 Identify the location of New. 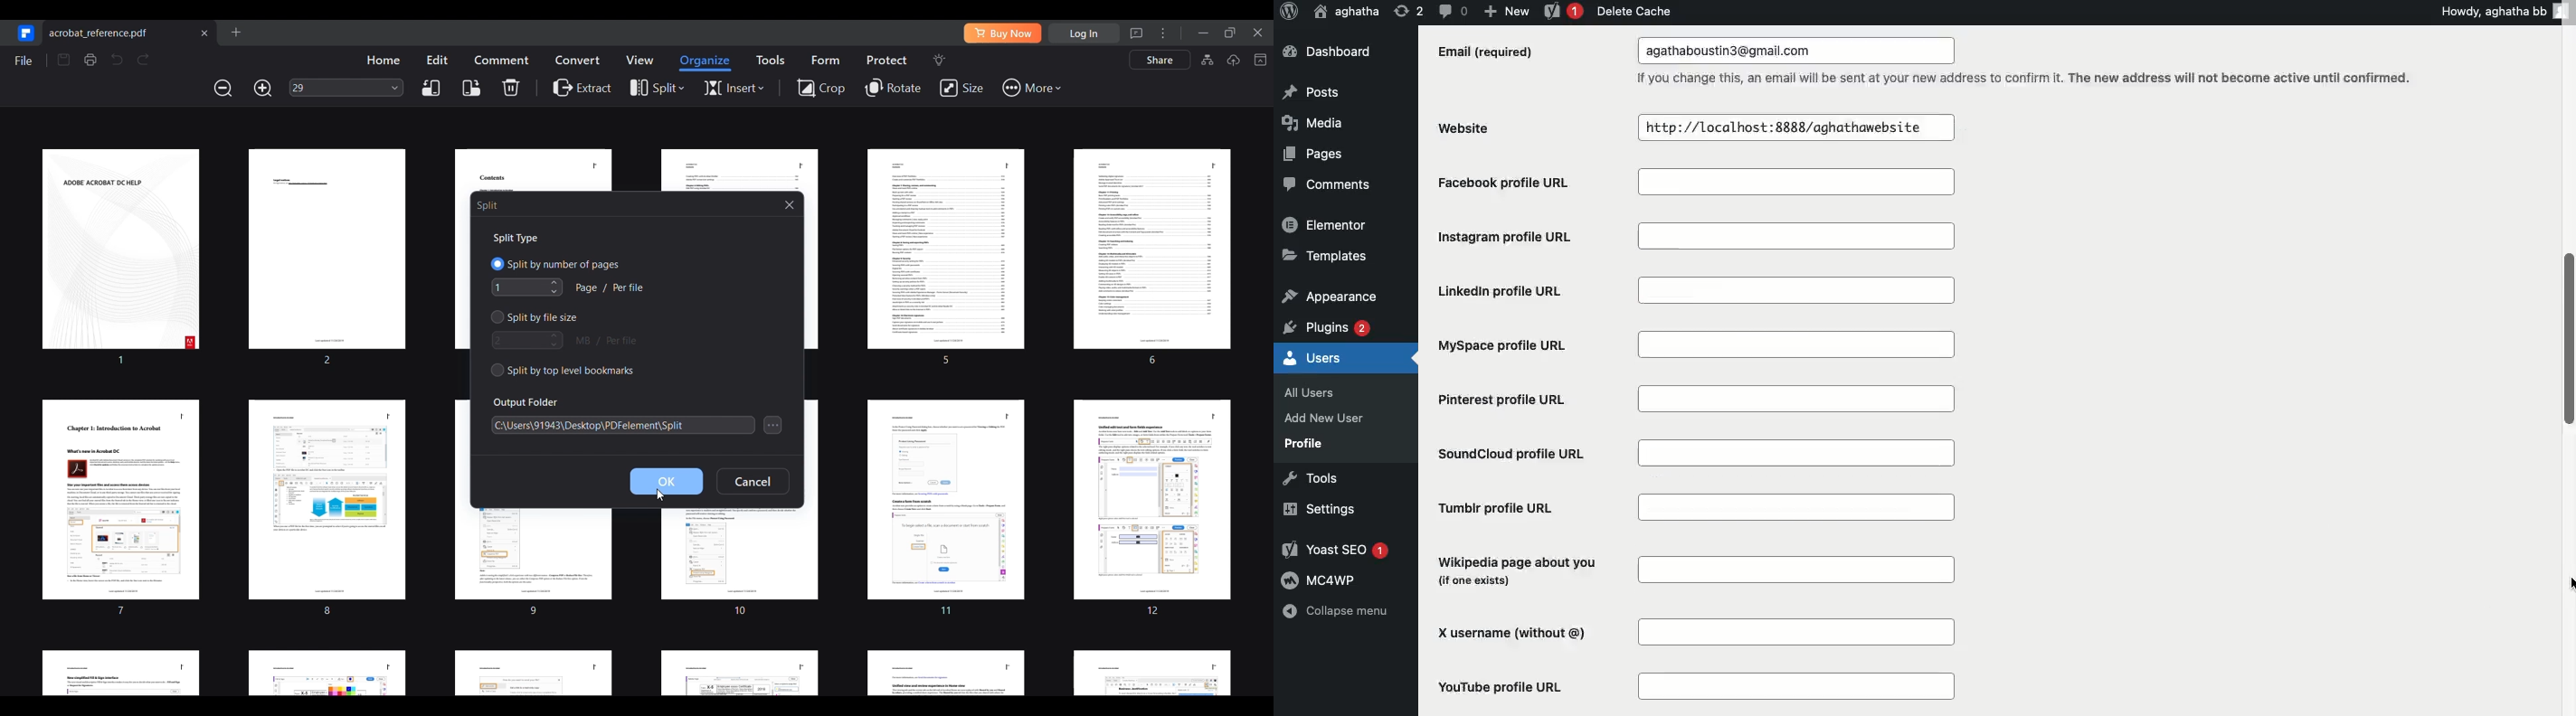
(1506, 10).